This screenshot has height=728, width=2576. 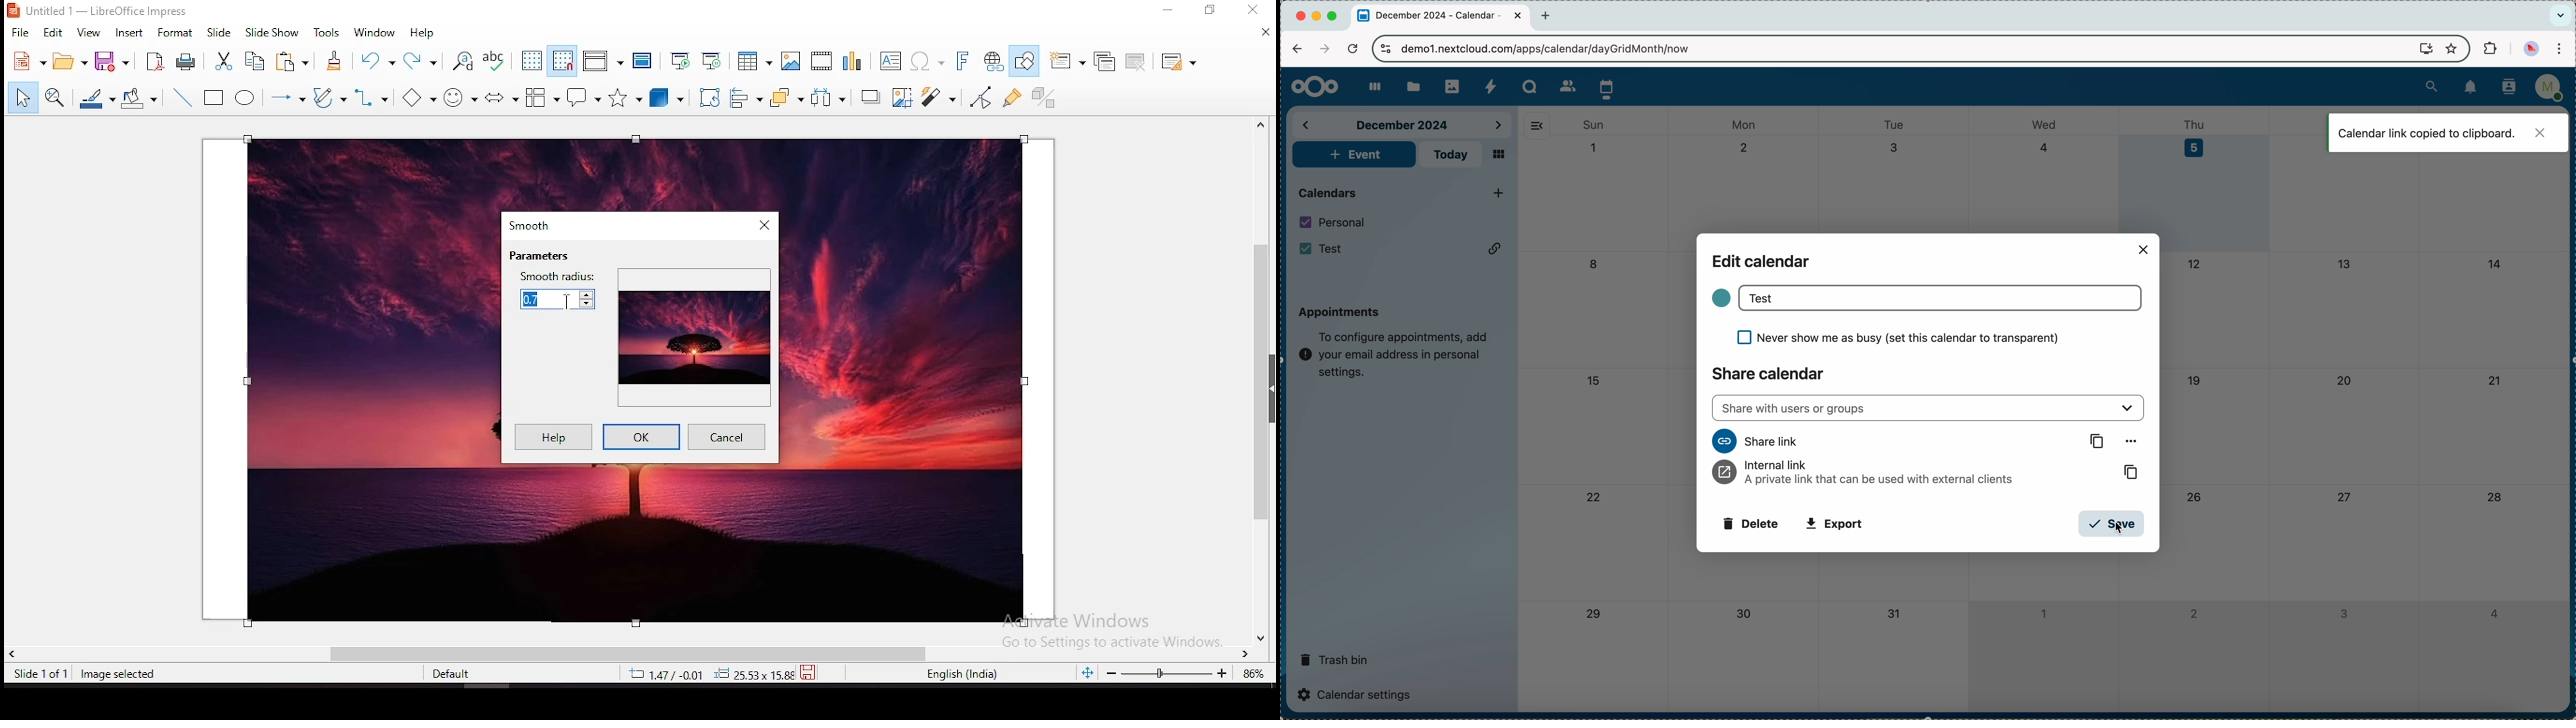 What do you see at coordinates (2499, 262) in the screenshot?
I see `14` at bounding box center [2499, 262].